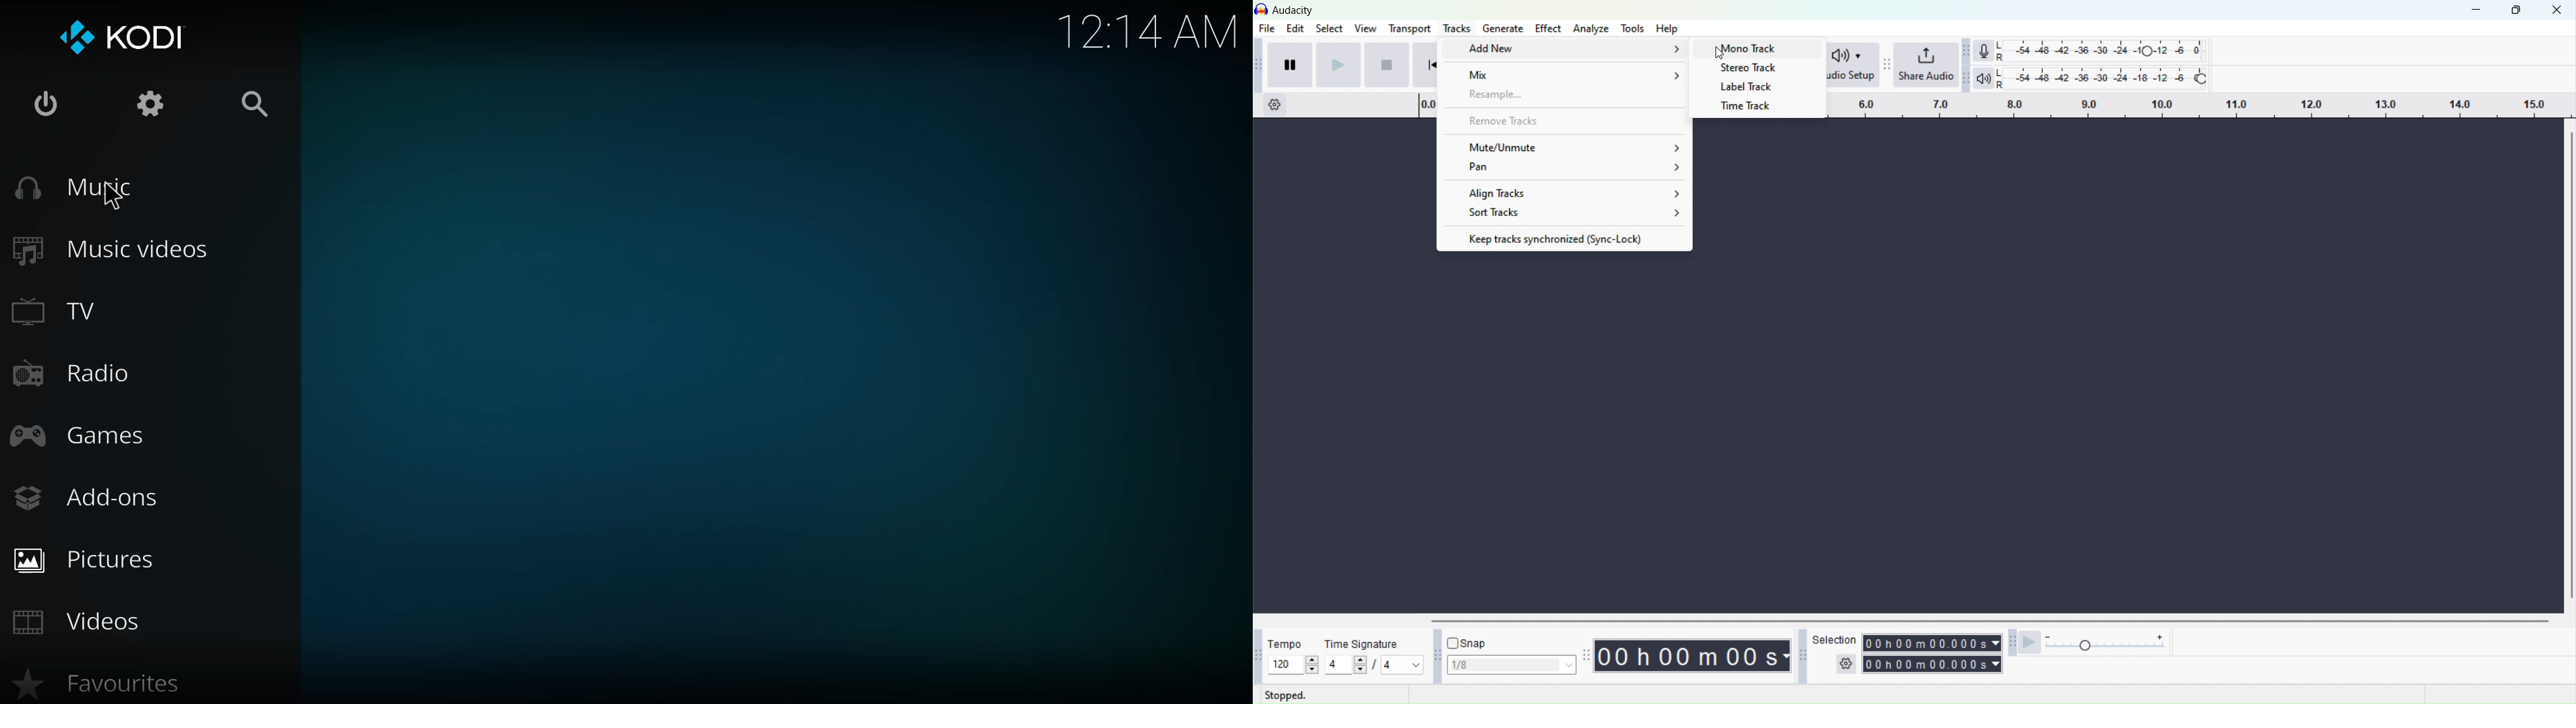 This screenshot has height=728, width=2576. What do you see at coordinates (1261, 63) in the screenshot?
I see `Audacity transport toolbar` at bounding box center [1261, 63].